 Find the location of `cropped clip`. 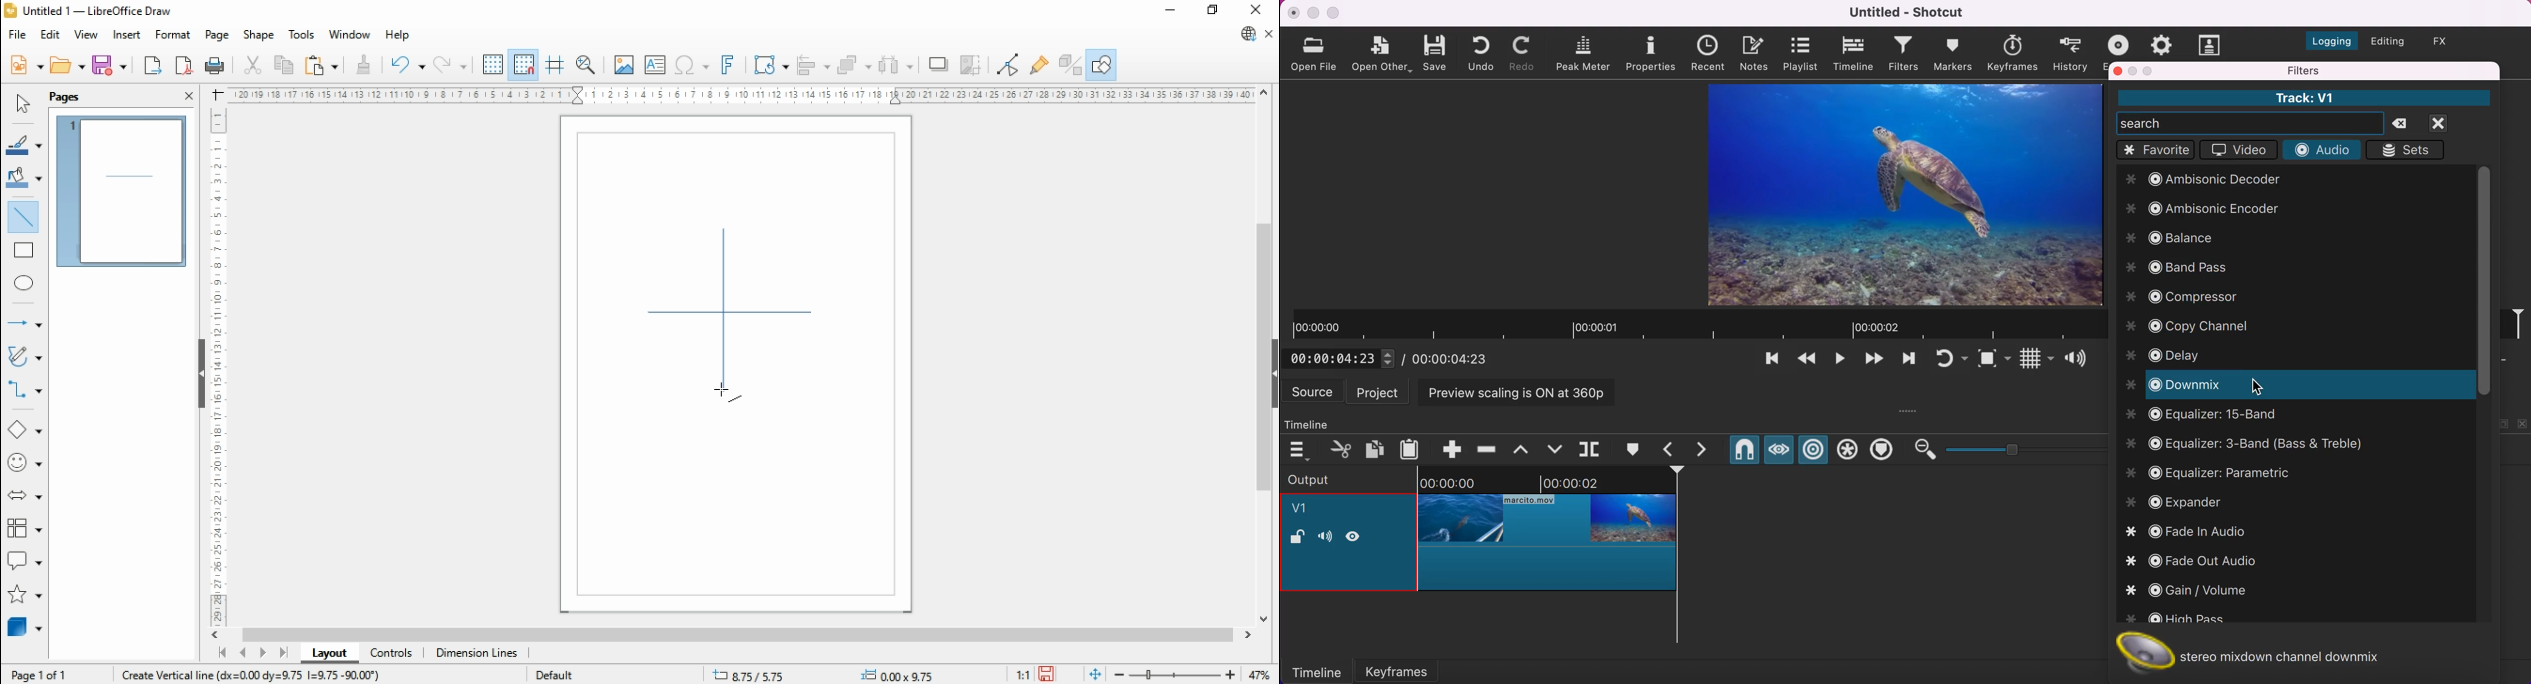

cropped clip is located at coordinates (1548, 535).